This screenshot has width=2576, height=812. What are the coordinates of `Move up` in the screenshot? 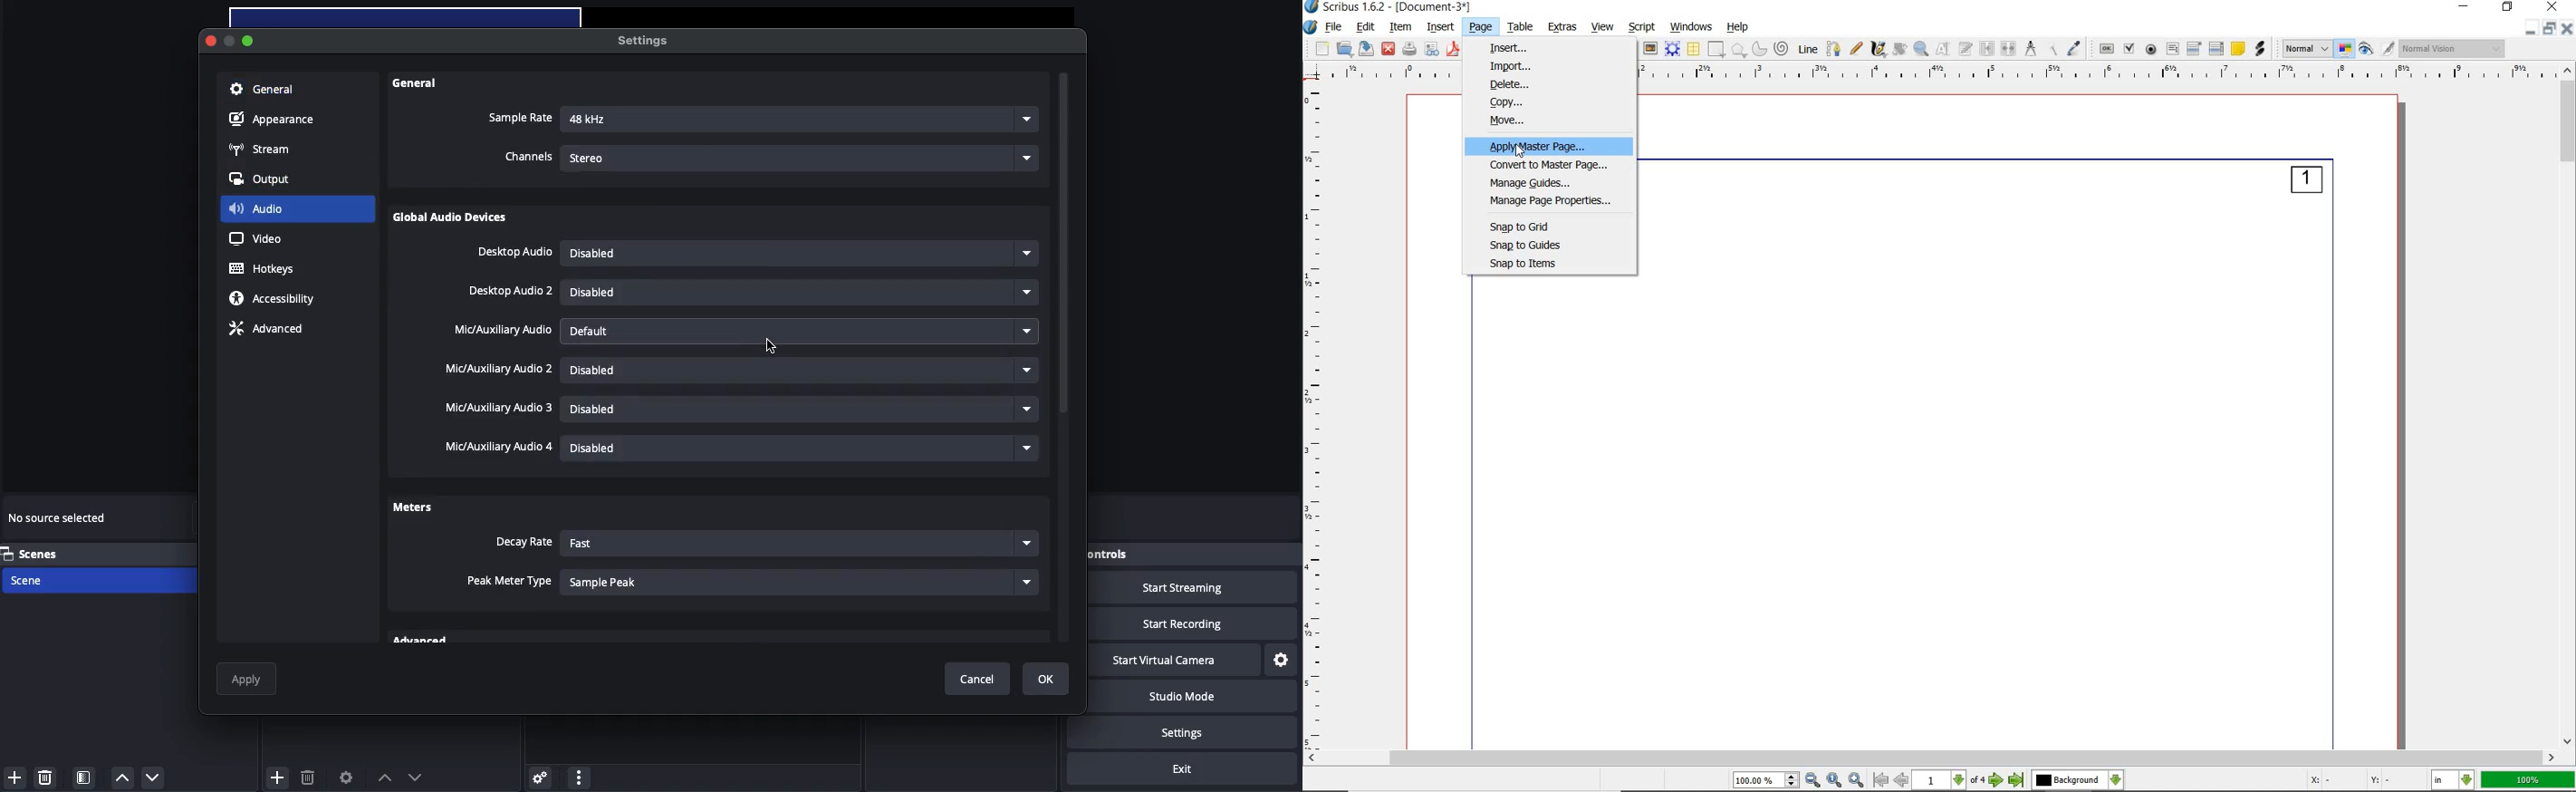 It's located at (384, 778).